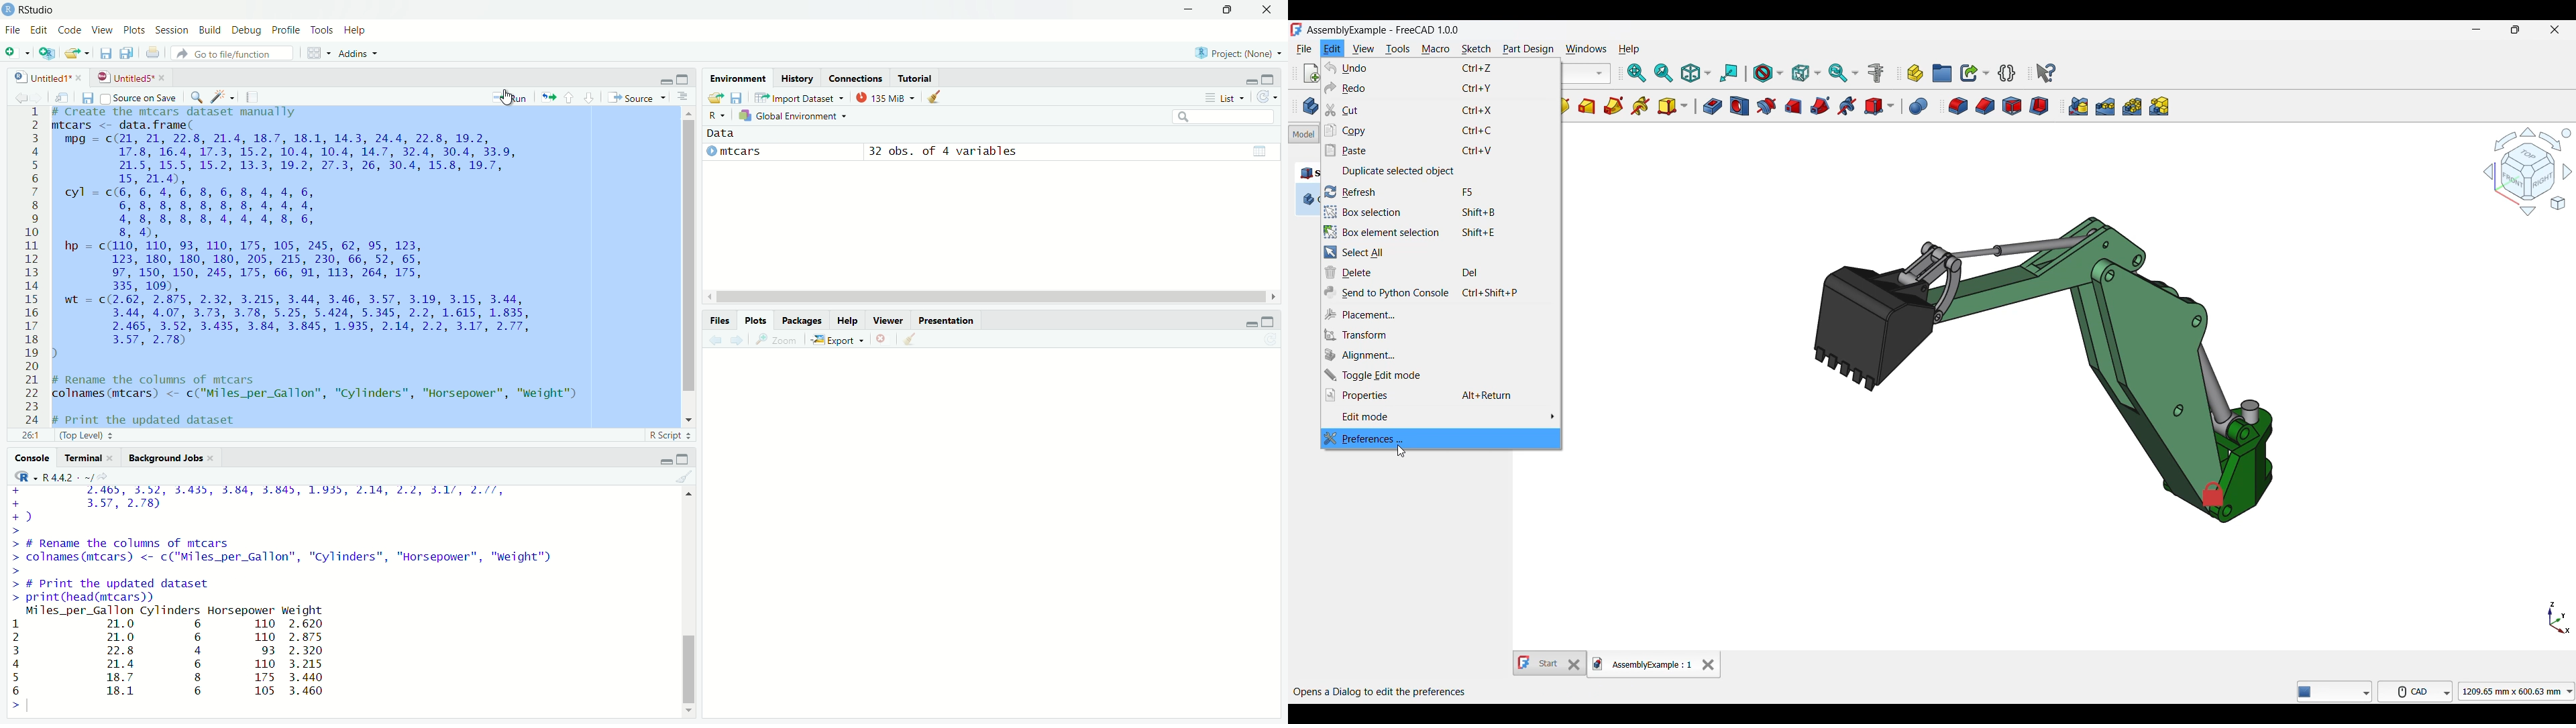  What do you see at coordinates (209, 29) in the screenshot?
I see `Build` at bounding box center [209, 29].